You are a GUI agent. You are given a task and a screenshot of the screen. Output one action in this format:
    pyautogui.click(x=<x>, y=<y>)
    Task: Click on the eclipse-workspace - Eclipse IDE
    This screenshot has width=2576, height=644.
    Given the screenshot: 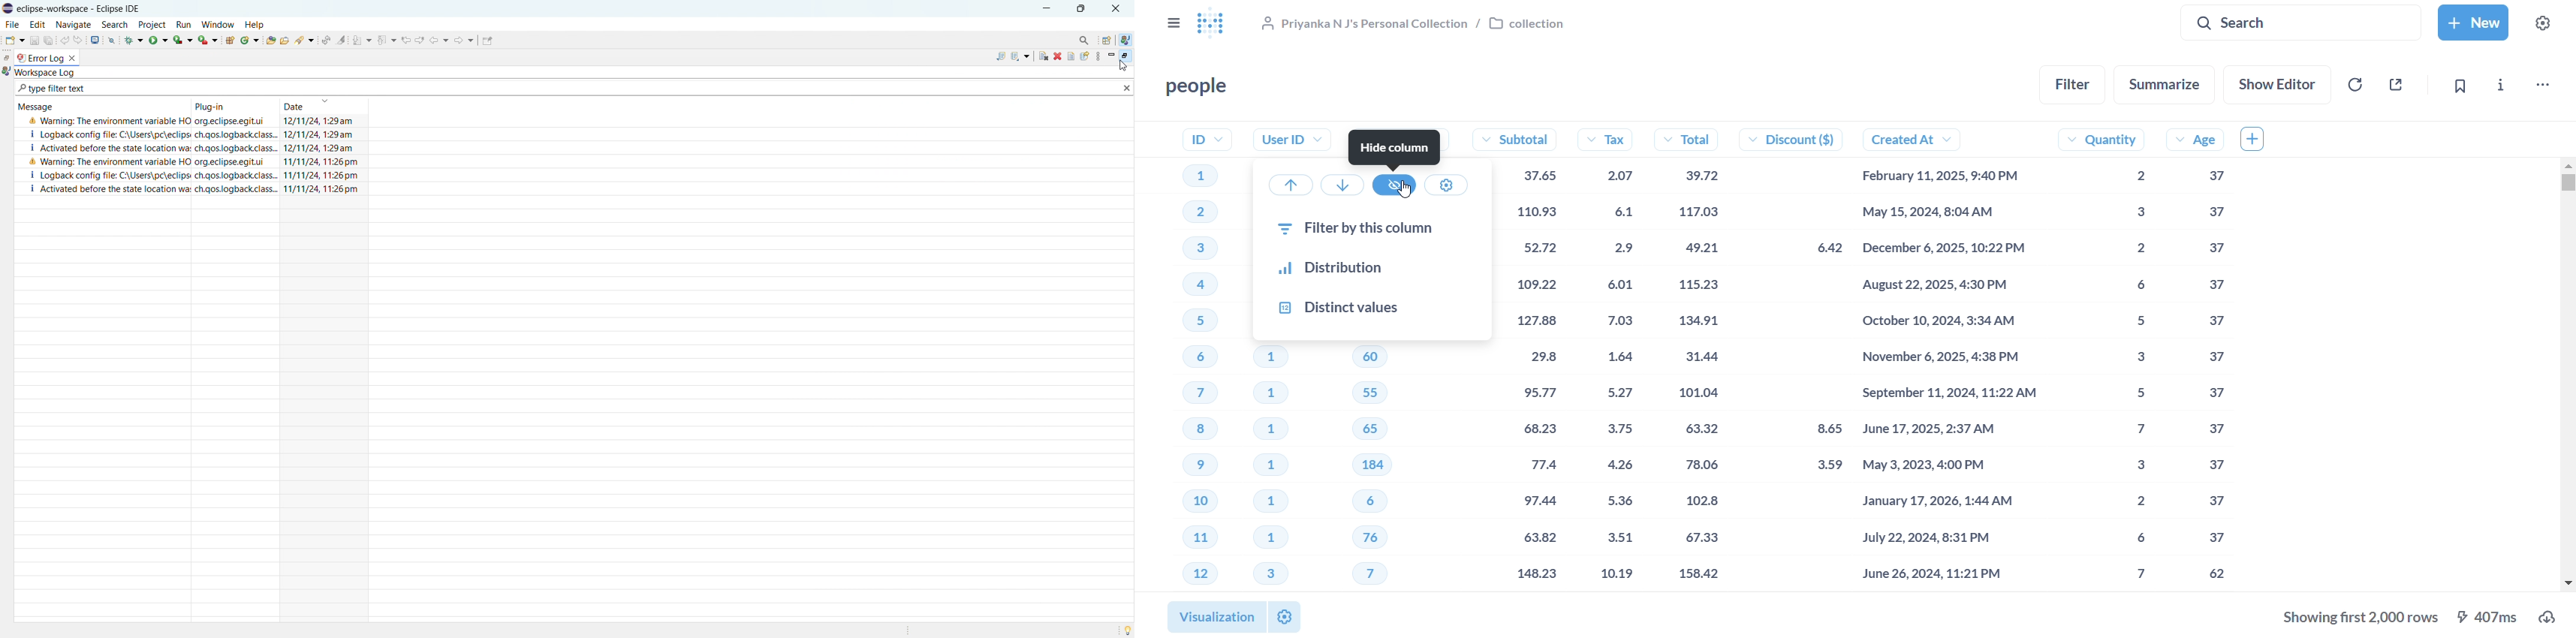 What is the action you would take?
    pyautogui.click(x=84, y=8)
    